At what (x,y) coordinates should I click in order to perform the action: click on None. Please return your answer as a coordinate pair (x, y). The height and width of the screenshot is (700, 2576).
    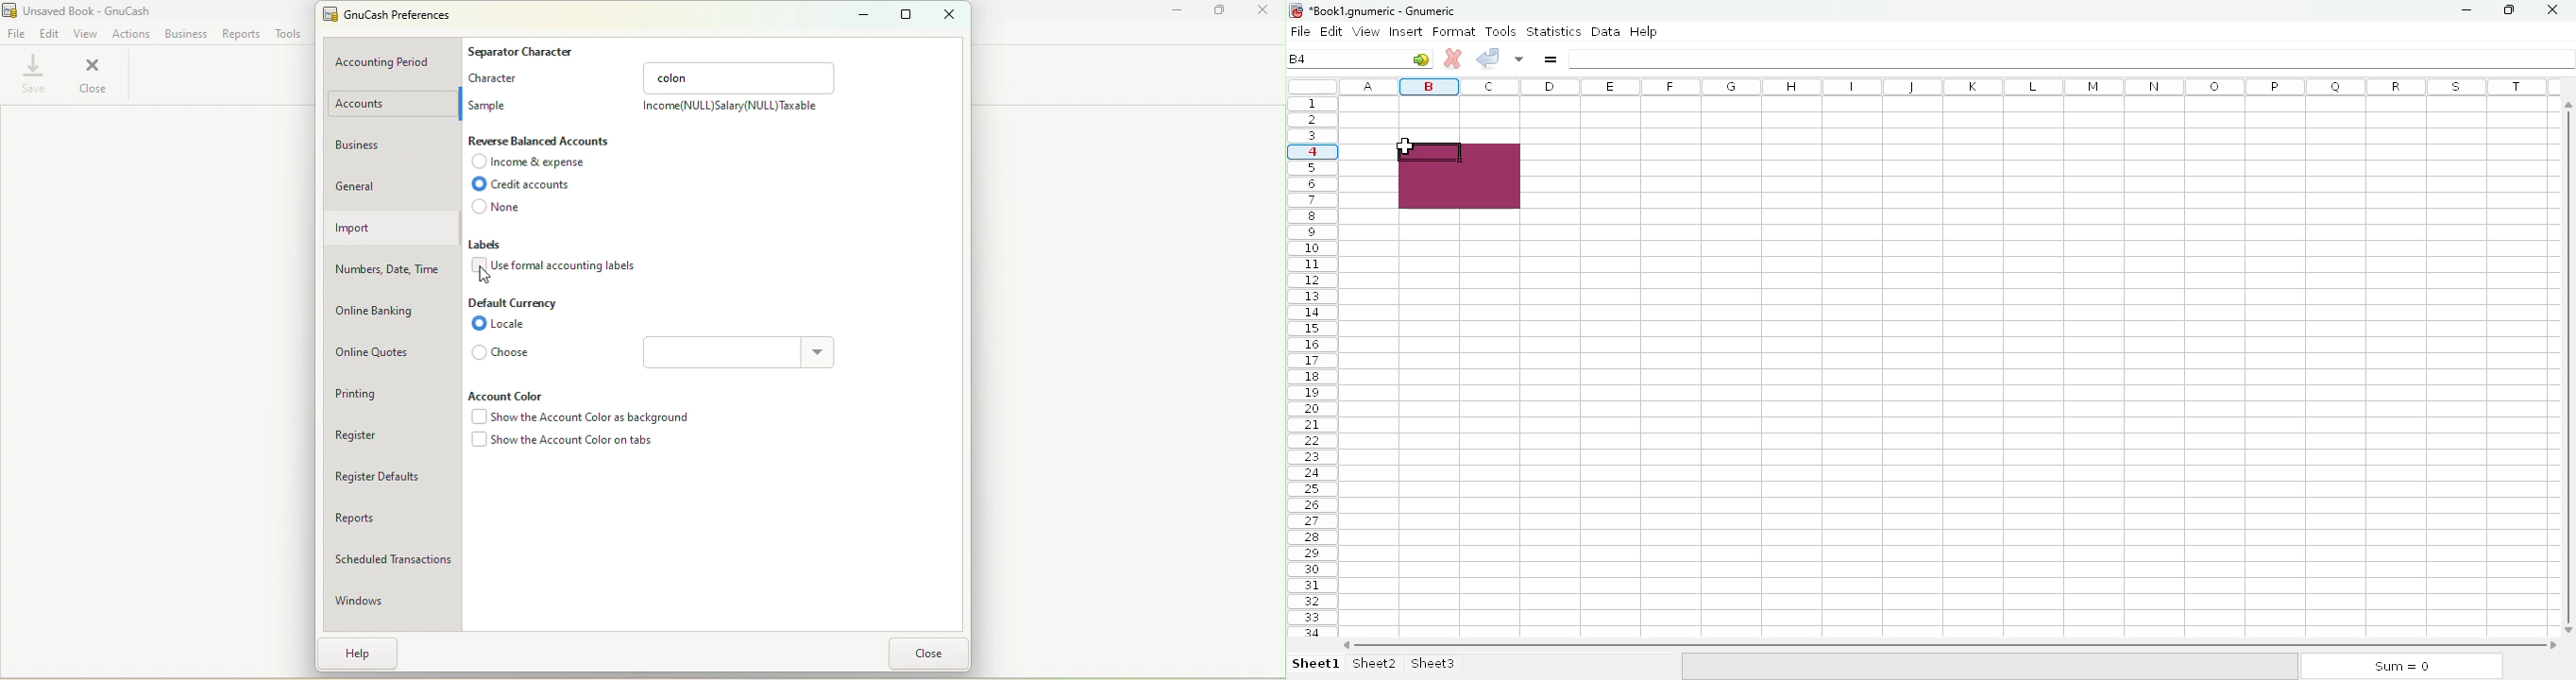
    Looking at the image, I should click on (508, 209).